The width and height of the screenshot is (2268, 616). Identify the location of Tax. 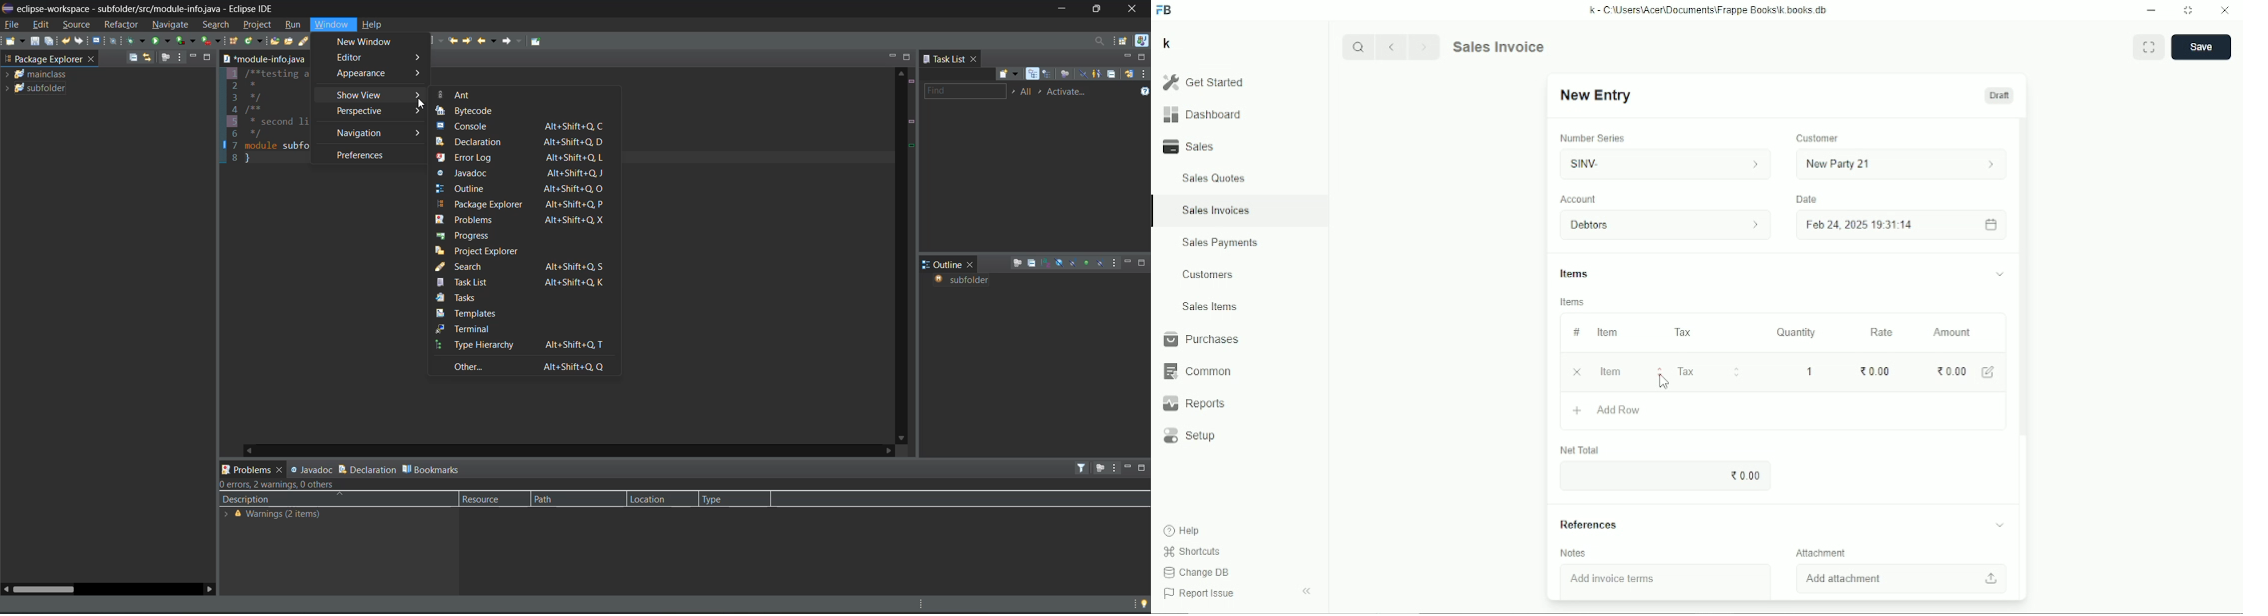
(1711, 371).